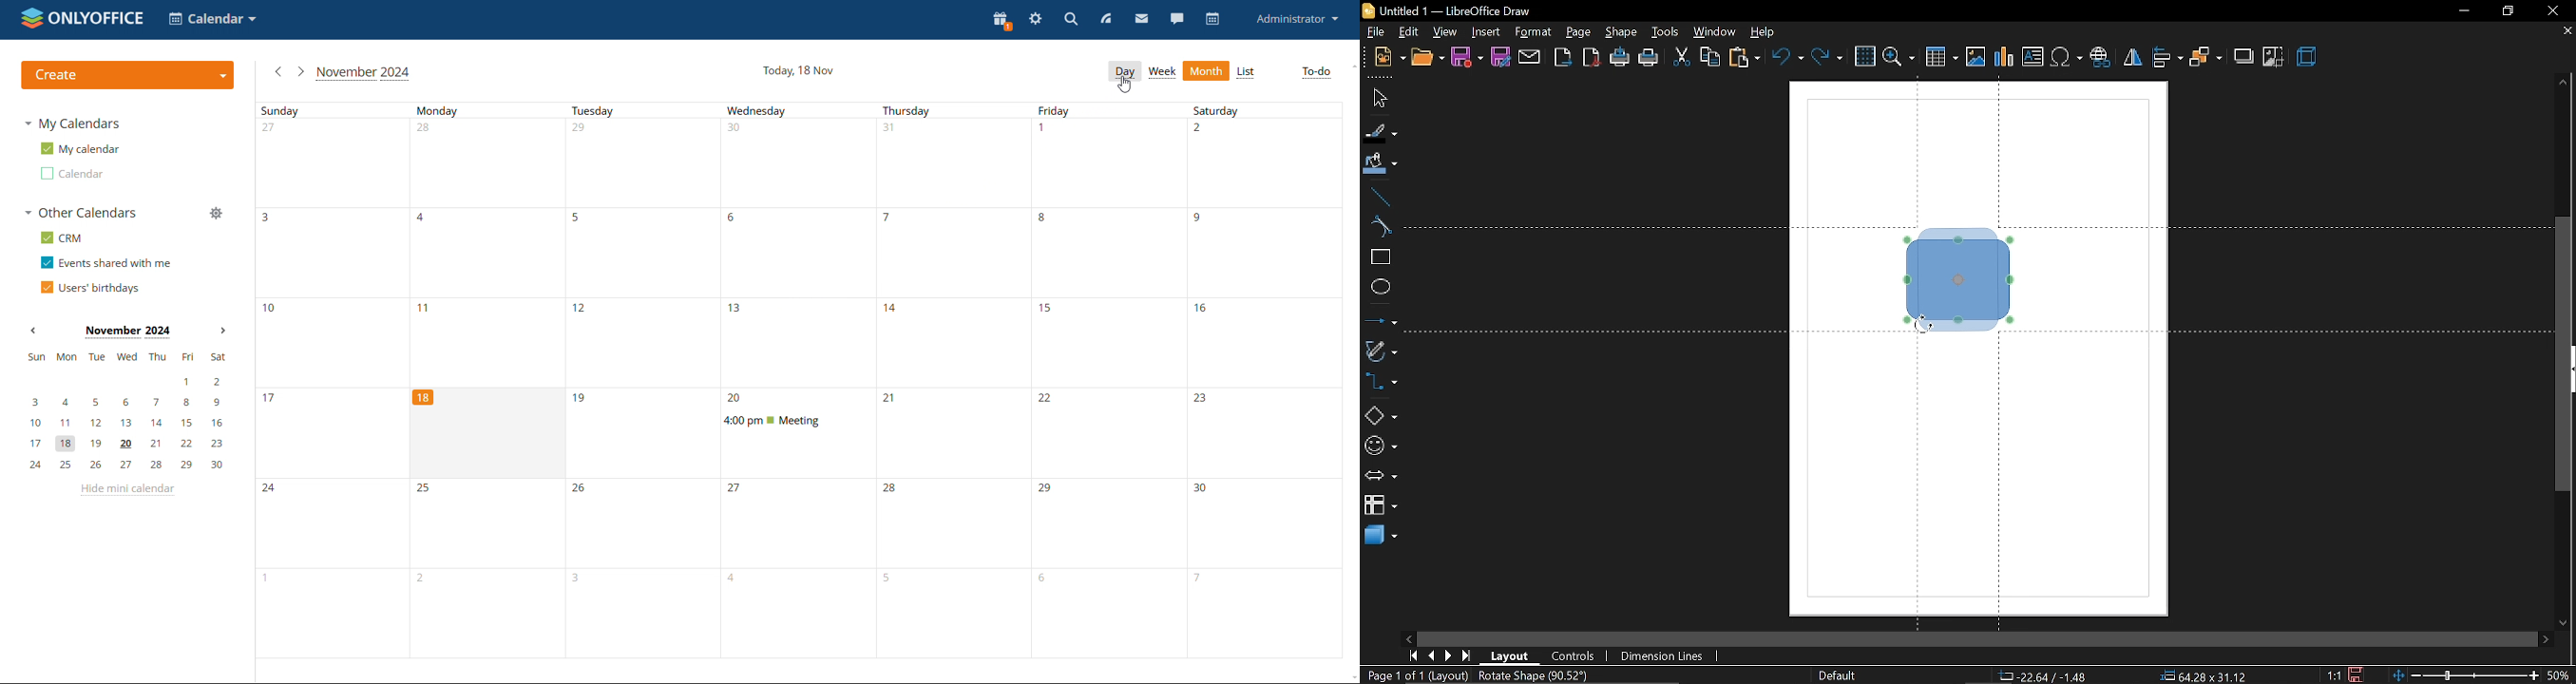 This screenshot has height=700, width=2576. I want to click on window, so click(1716, 32).